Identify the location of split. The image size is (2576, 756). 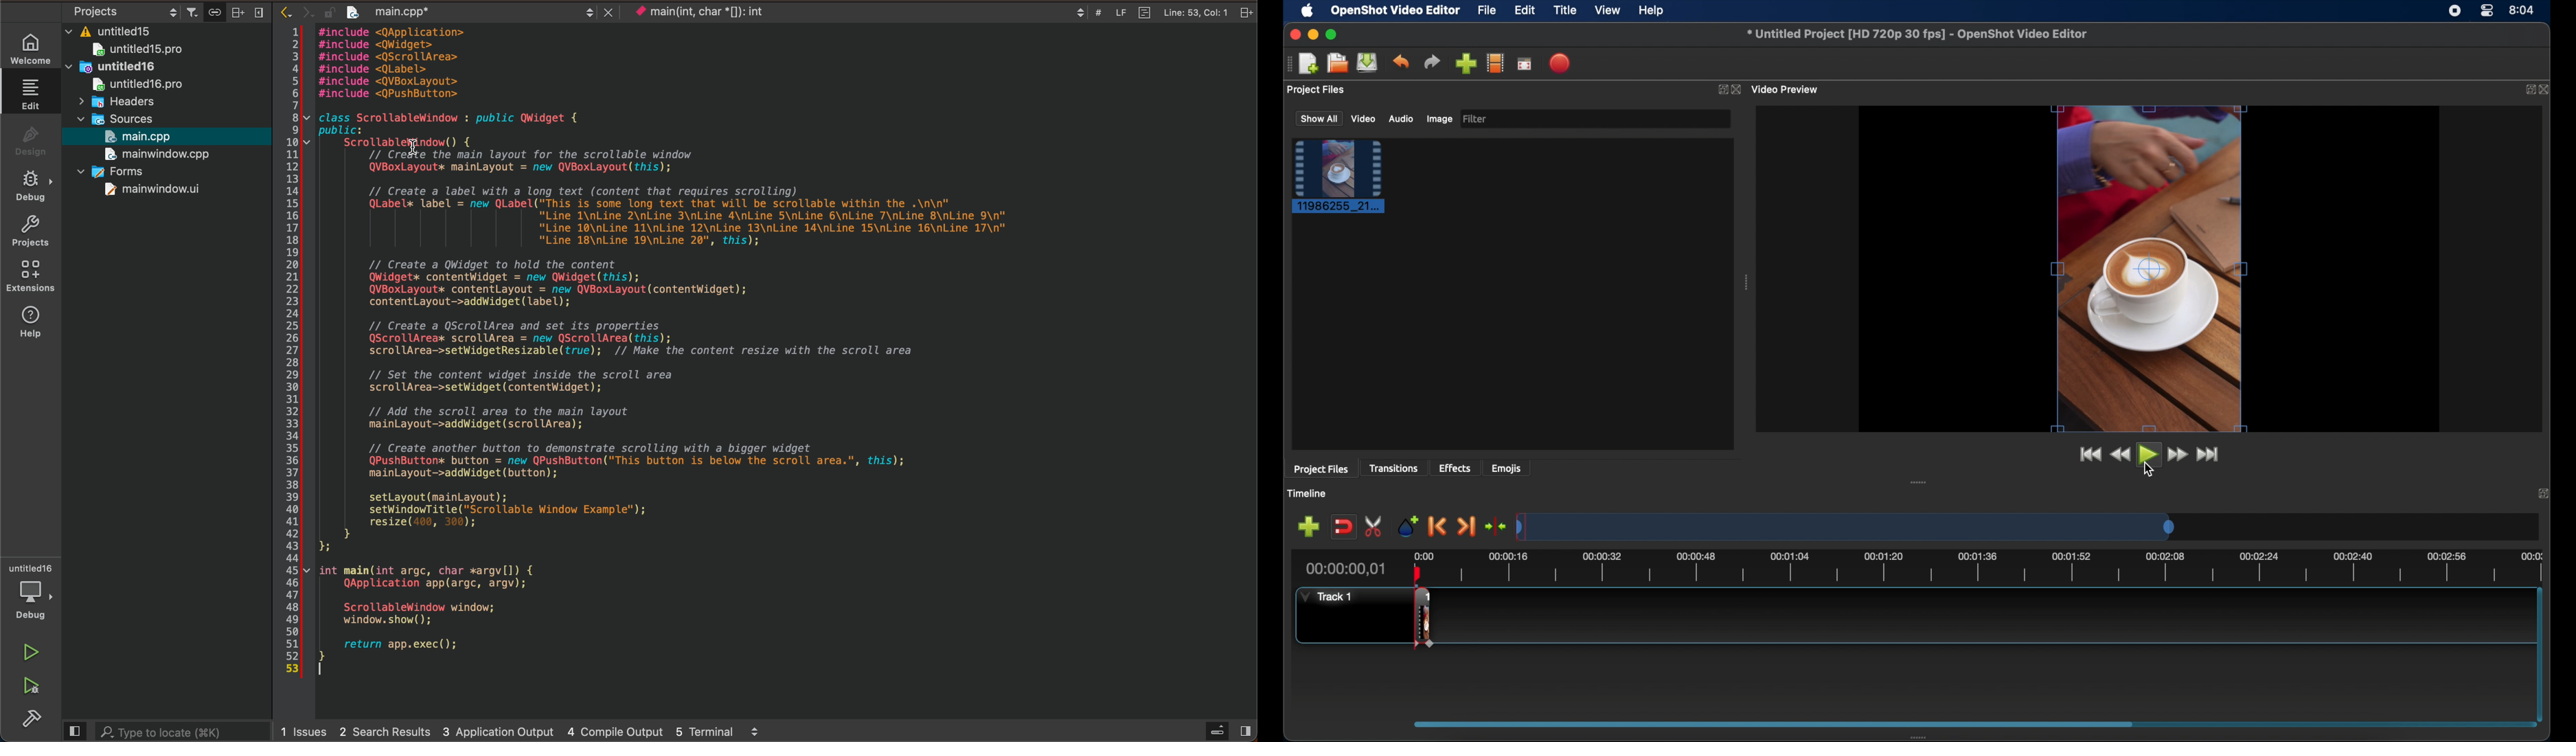
(237, 11).